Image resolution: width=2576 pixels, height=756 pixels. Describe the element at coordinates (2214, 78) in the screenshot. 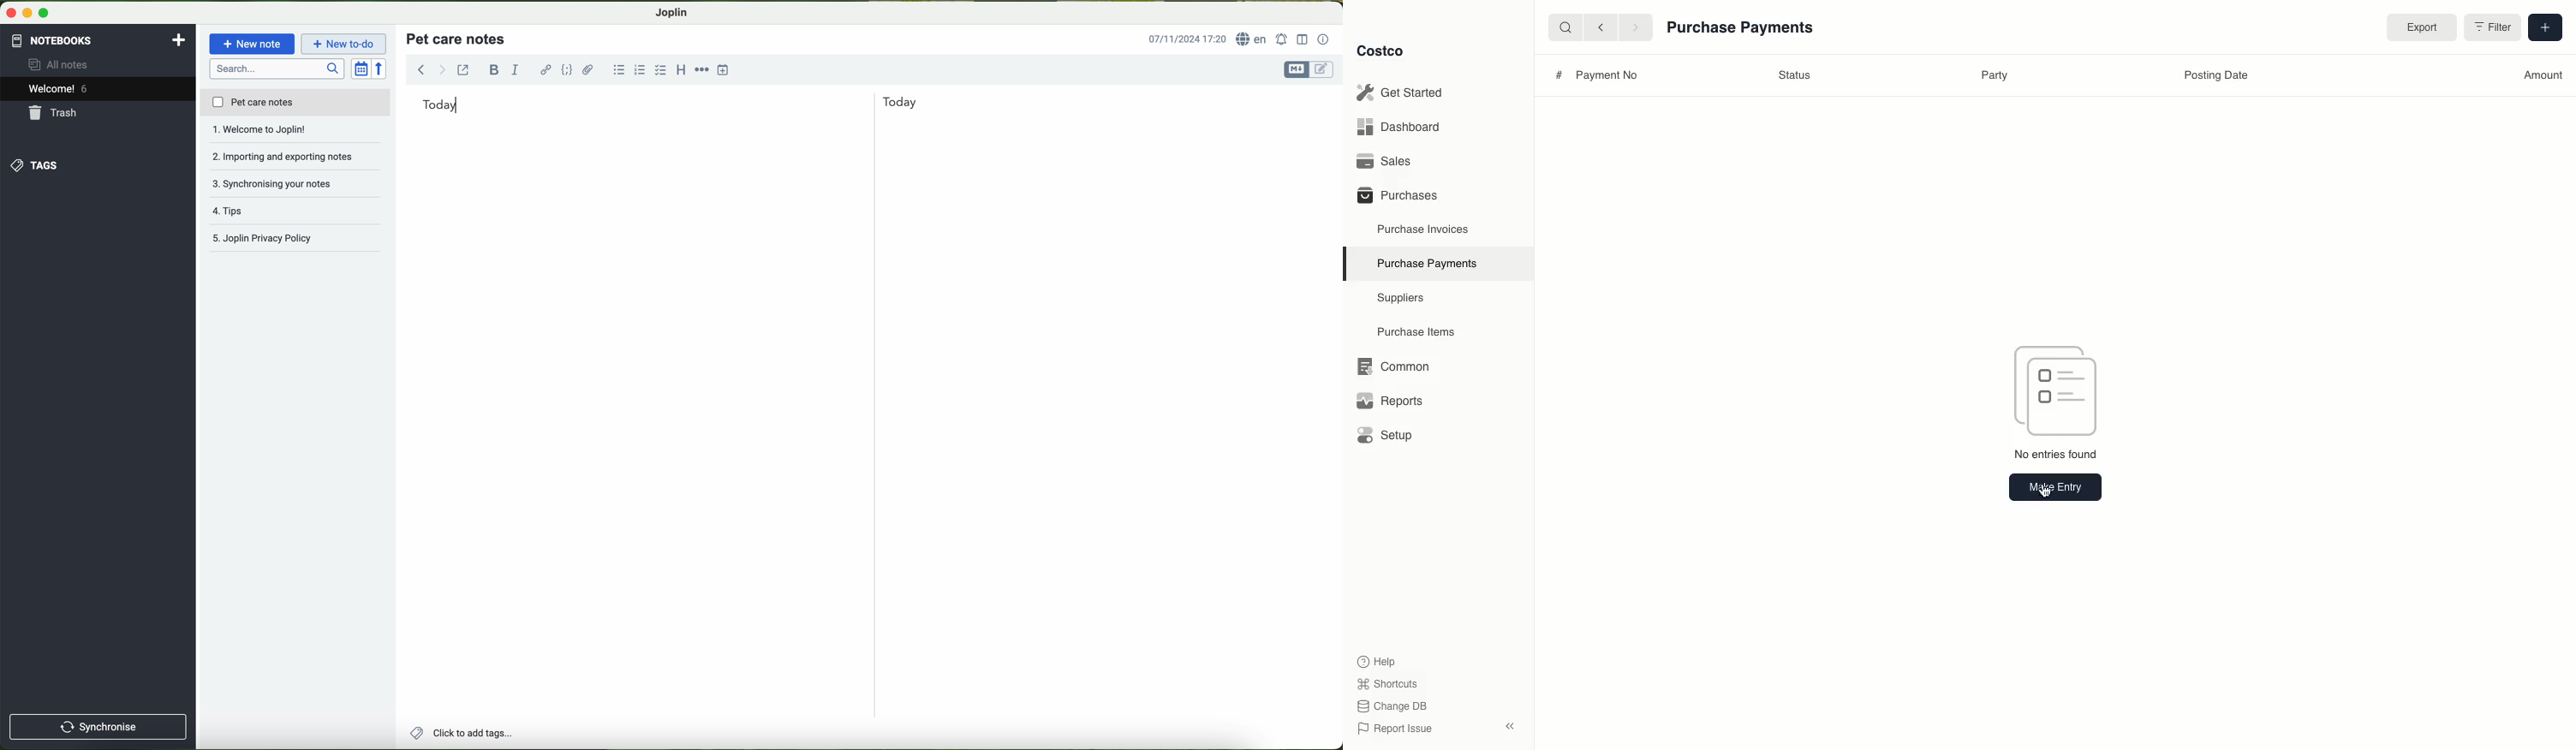

I see `Posting Date` at that location.